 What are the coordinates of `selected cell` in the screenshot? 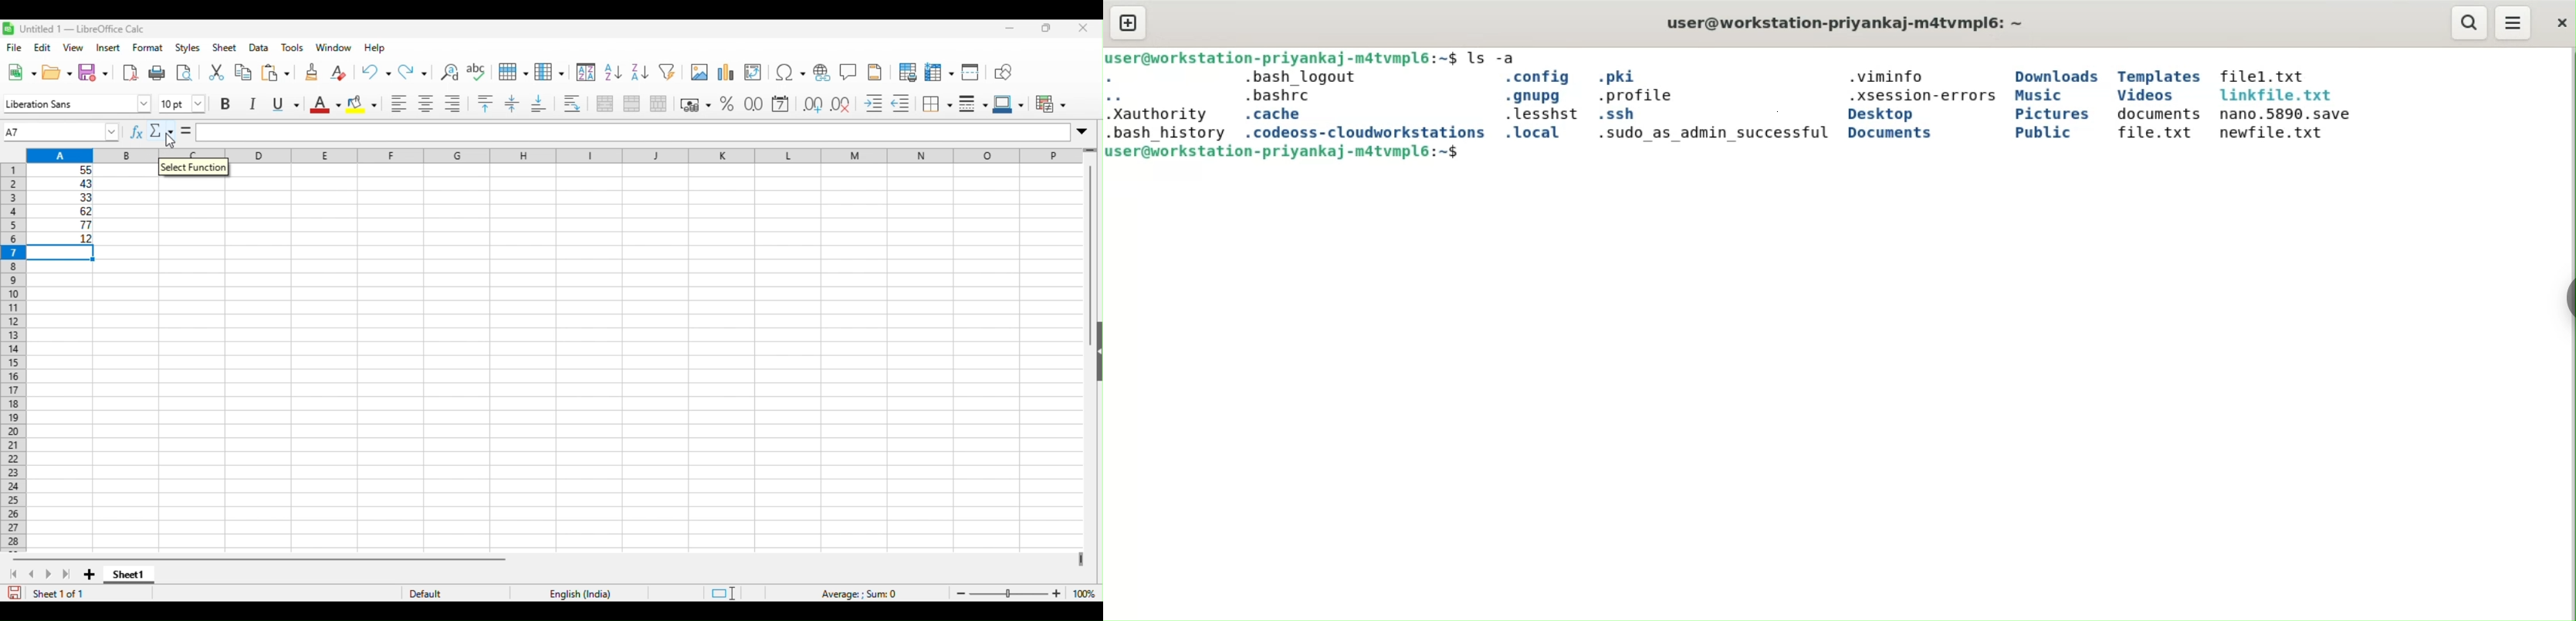 It's located at (61, 255).